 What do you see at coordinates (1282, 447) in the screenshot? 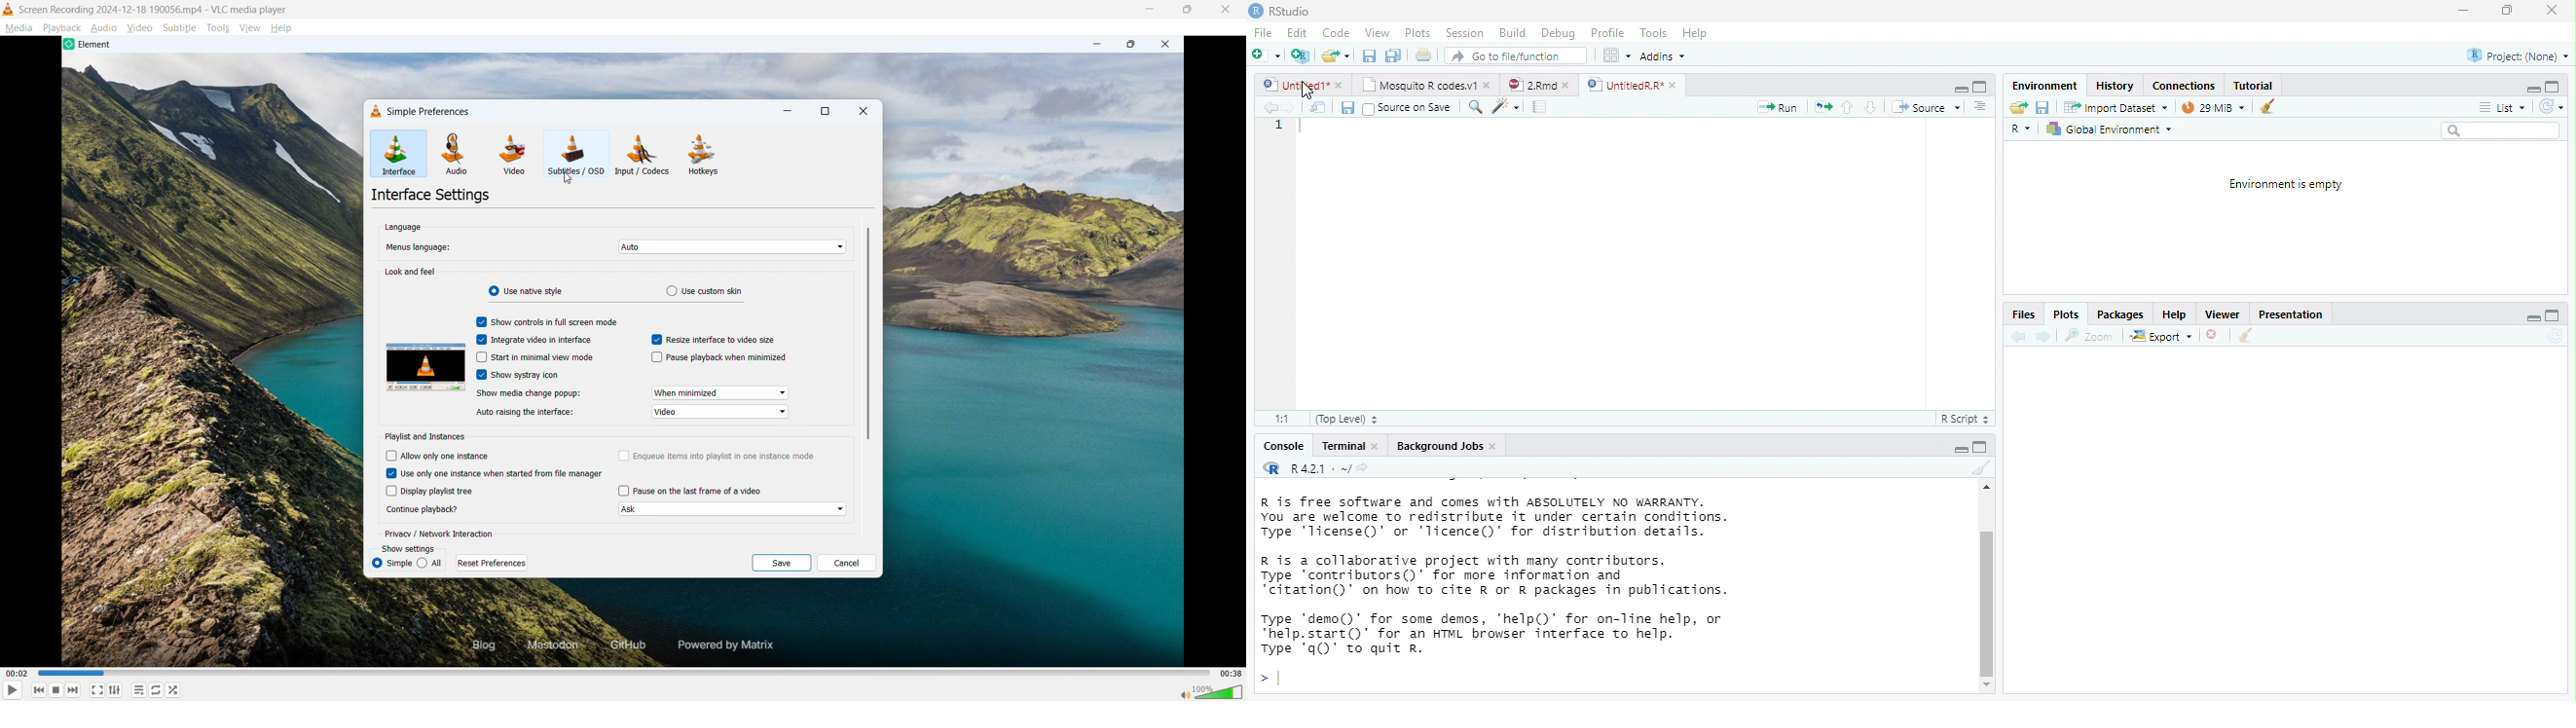
I see `Console` at bounding box center [1282, 447].